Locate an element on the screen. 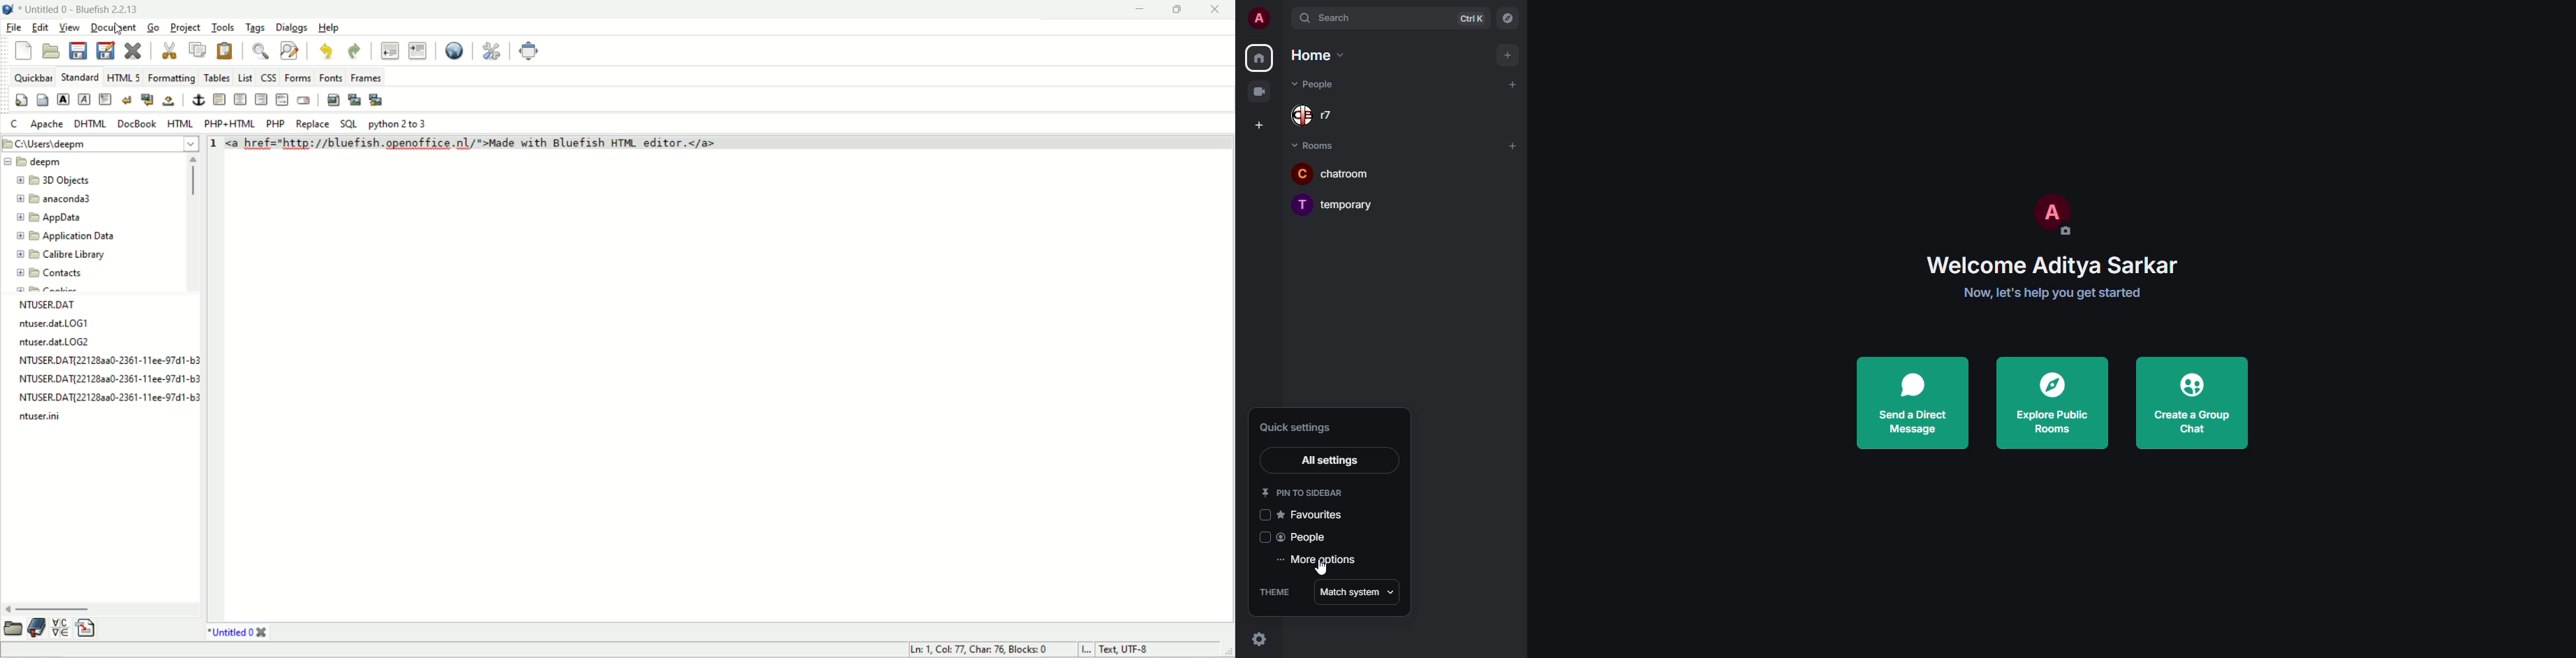  code is located at coordinates (489, 141).